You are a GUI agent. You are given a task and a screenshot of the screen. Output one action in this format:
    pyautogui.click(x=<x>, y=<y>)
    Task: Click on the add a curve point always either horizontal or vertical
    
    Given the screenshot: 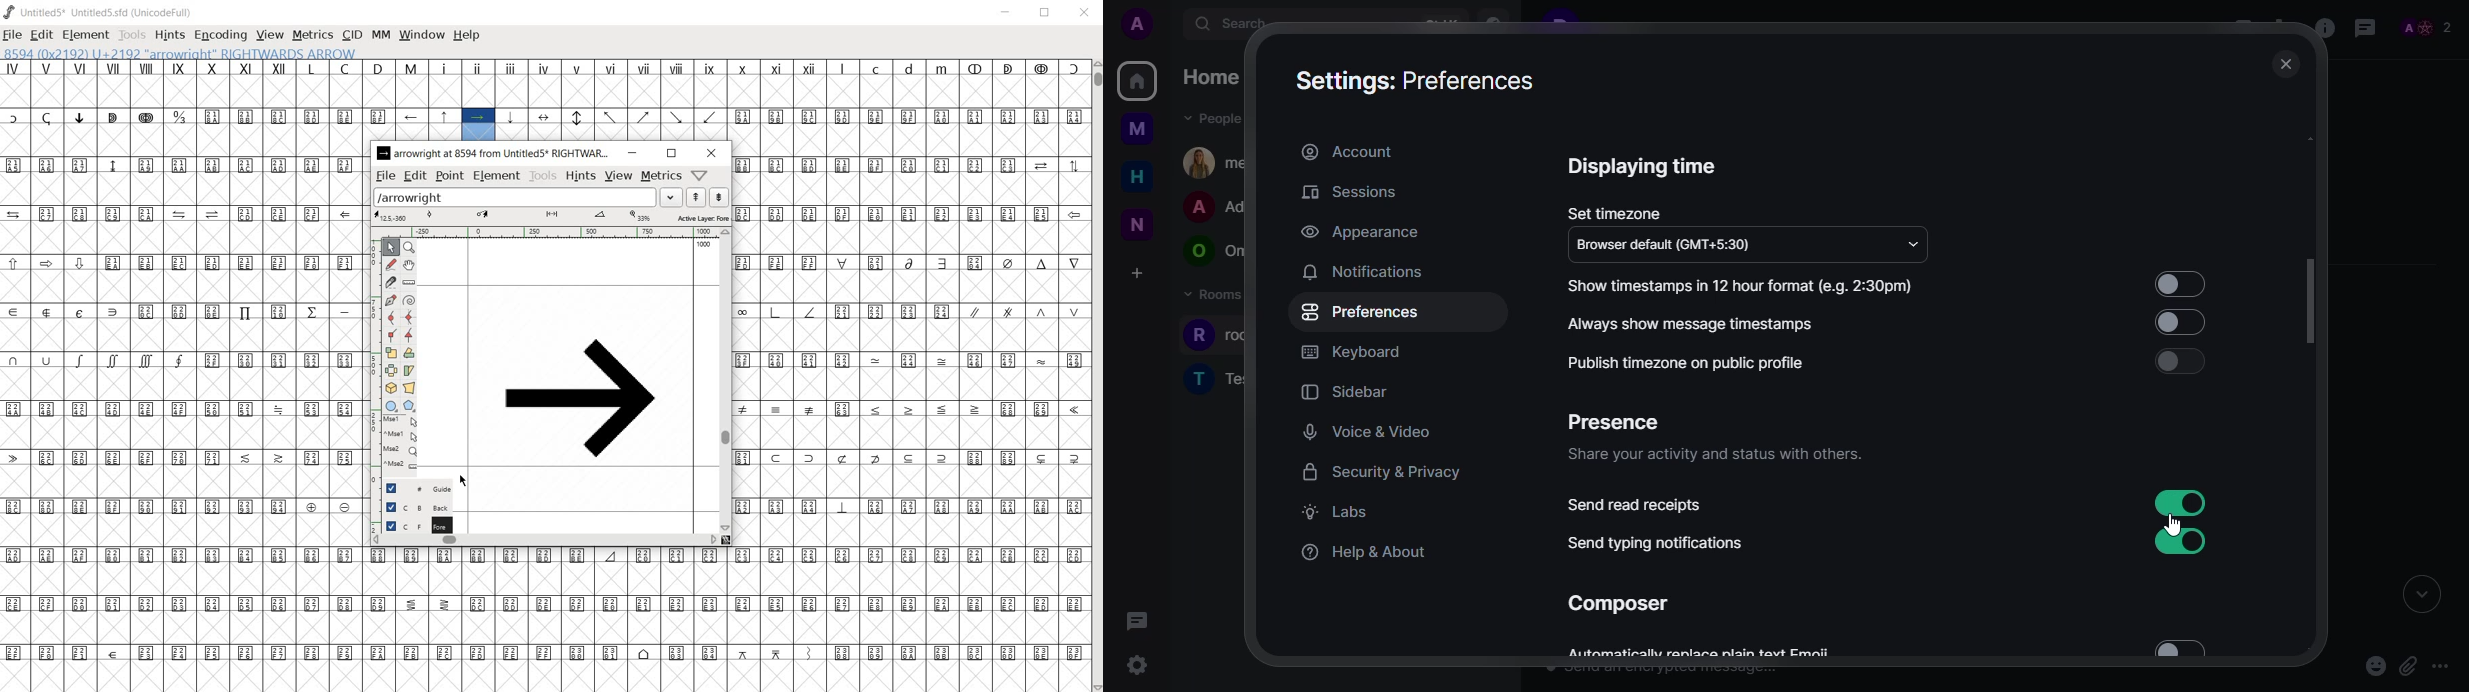 What is the action you would take?
    pyautogui.click(x=410, y=316)
    